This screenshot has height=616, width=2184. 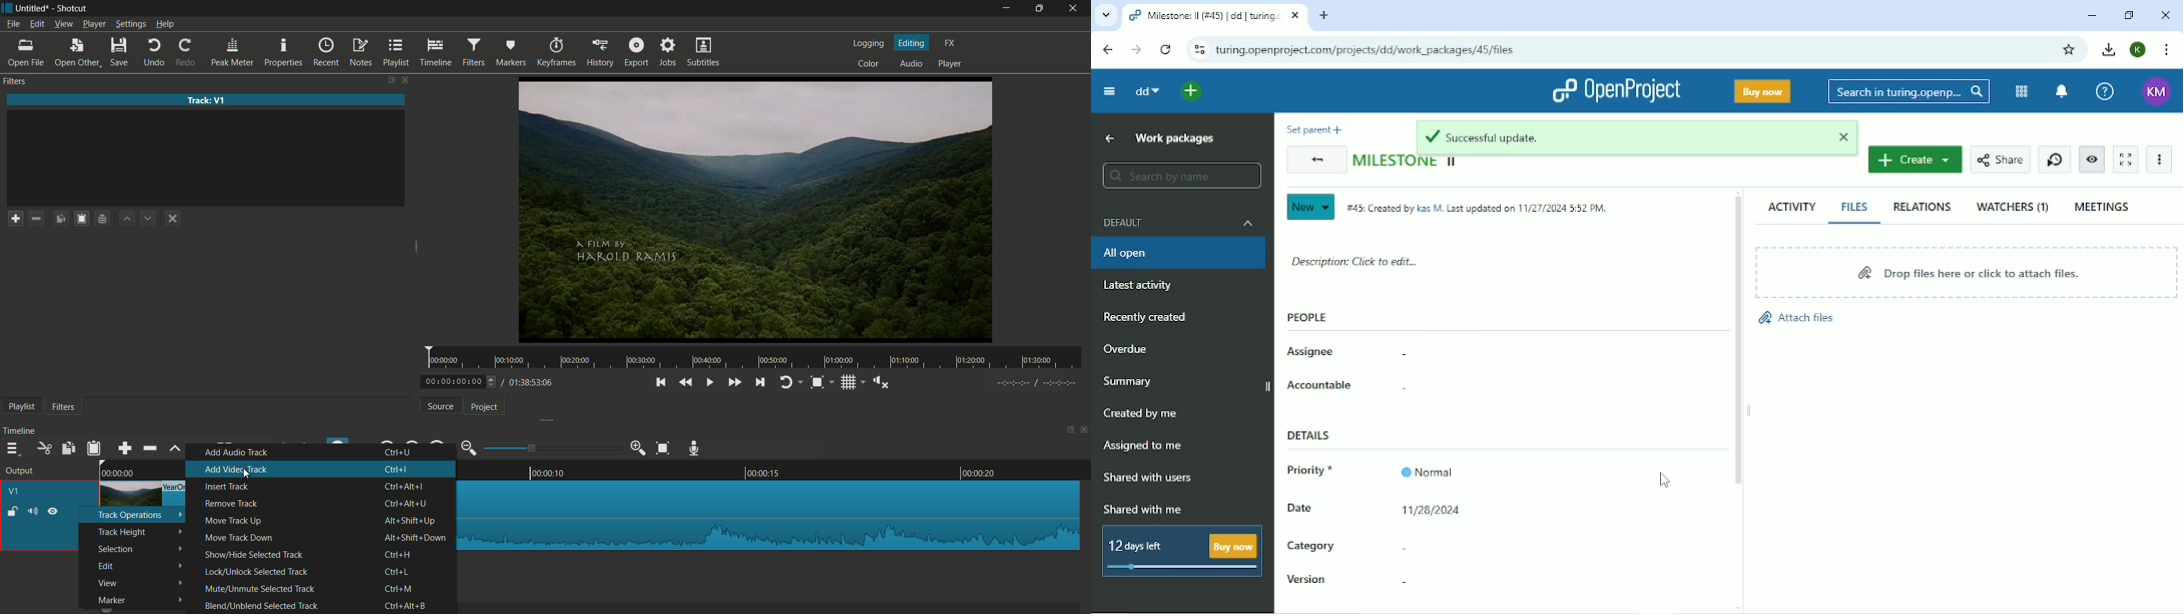 What do you see at coordinates (397, 572) in the screenshot?
I see `key shortcut` at bounding box center [397, 572].